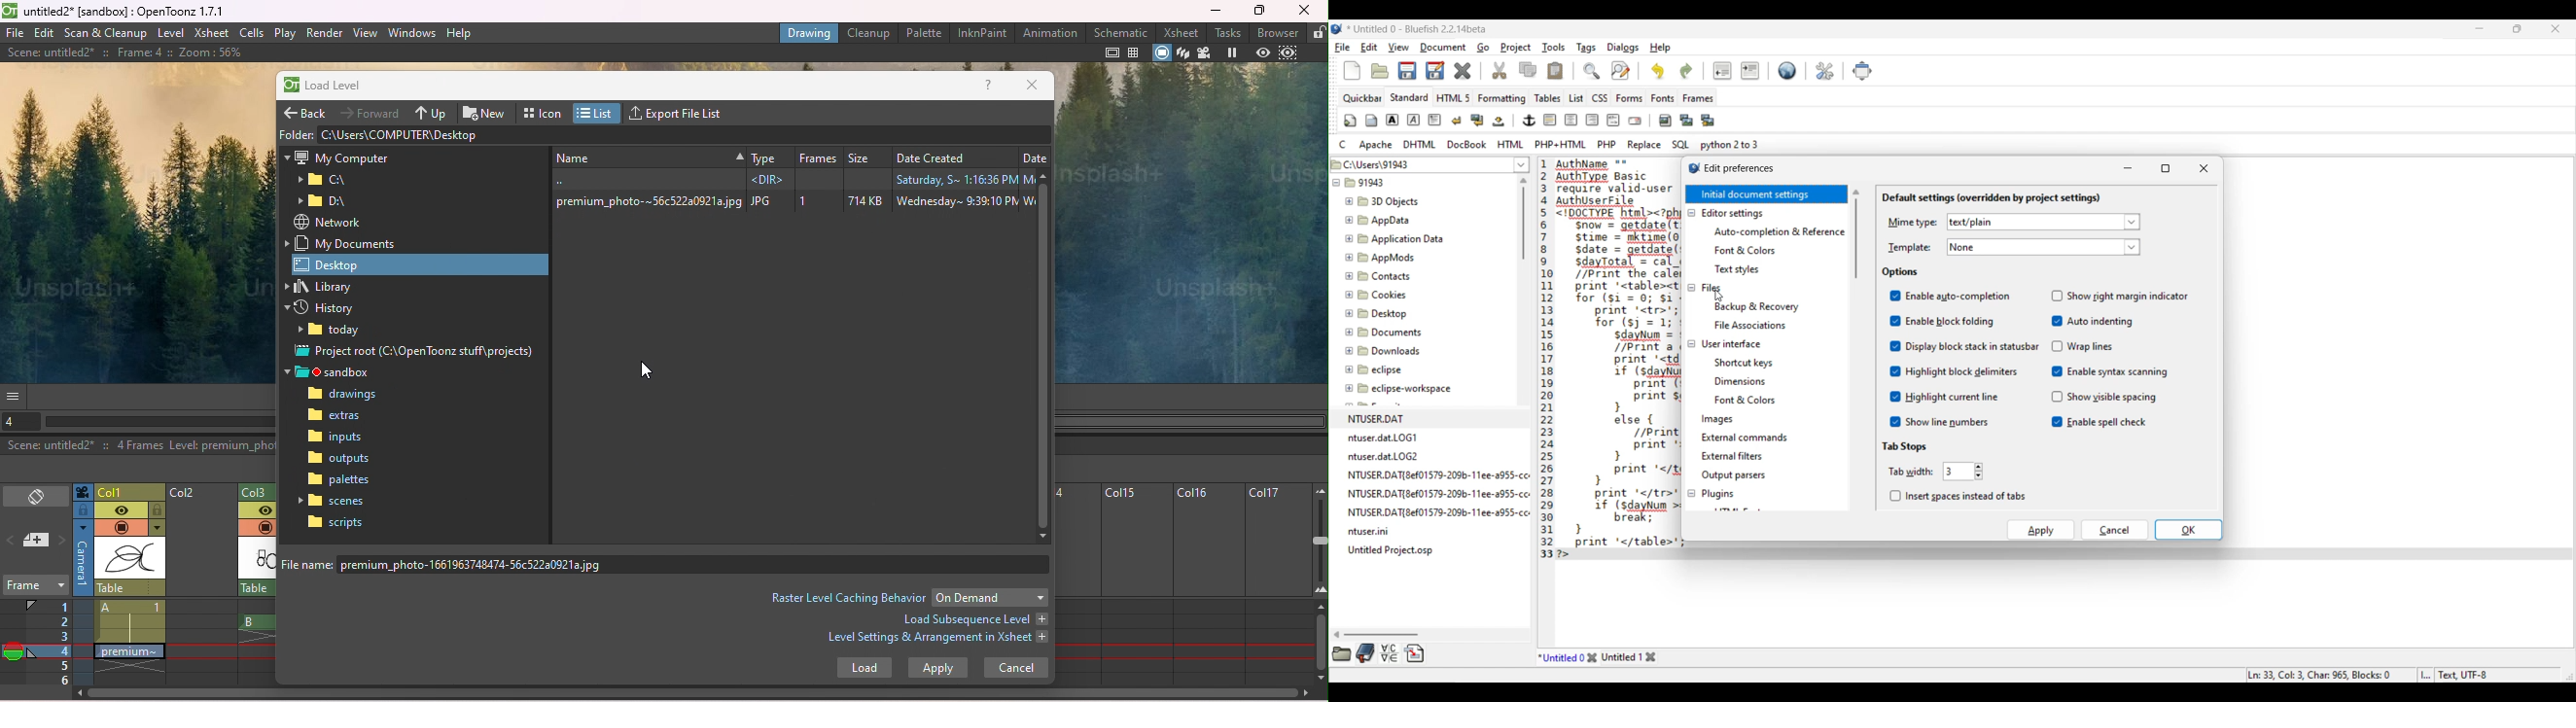  I want to click on Close interface, so click(2556, 29).